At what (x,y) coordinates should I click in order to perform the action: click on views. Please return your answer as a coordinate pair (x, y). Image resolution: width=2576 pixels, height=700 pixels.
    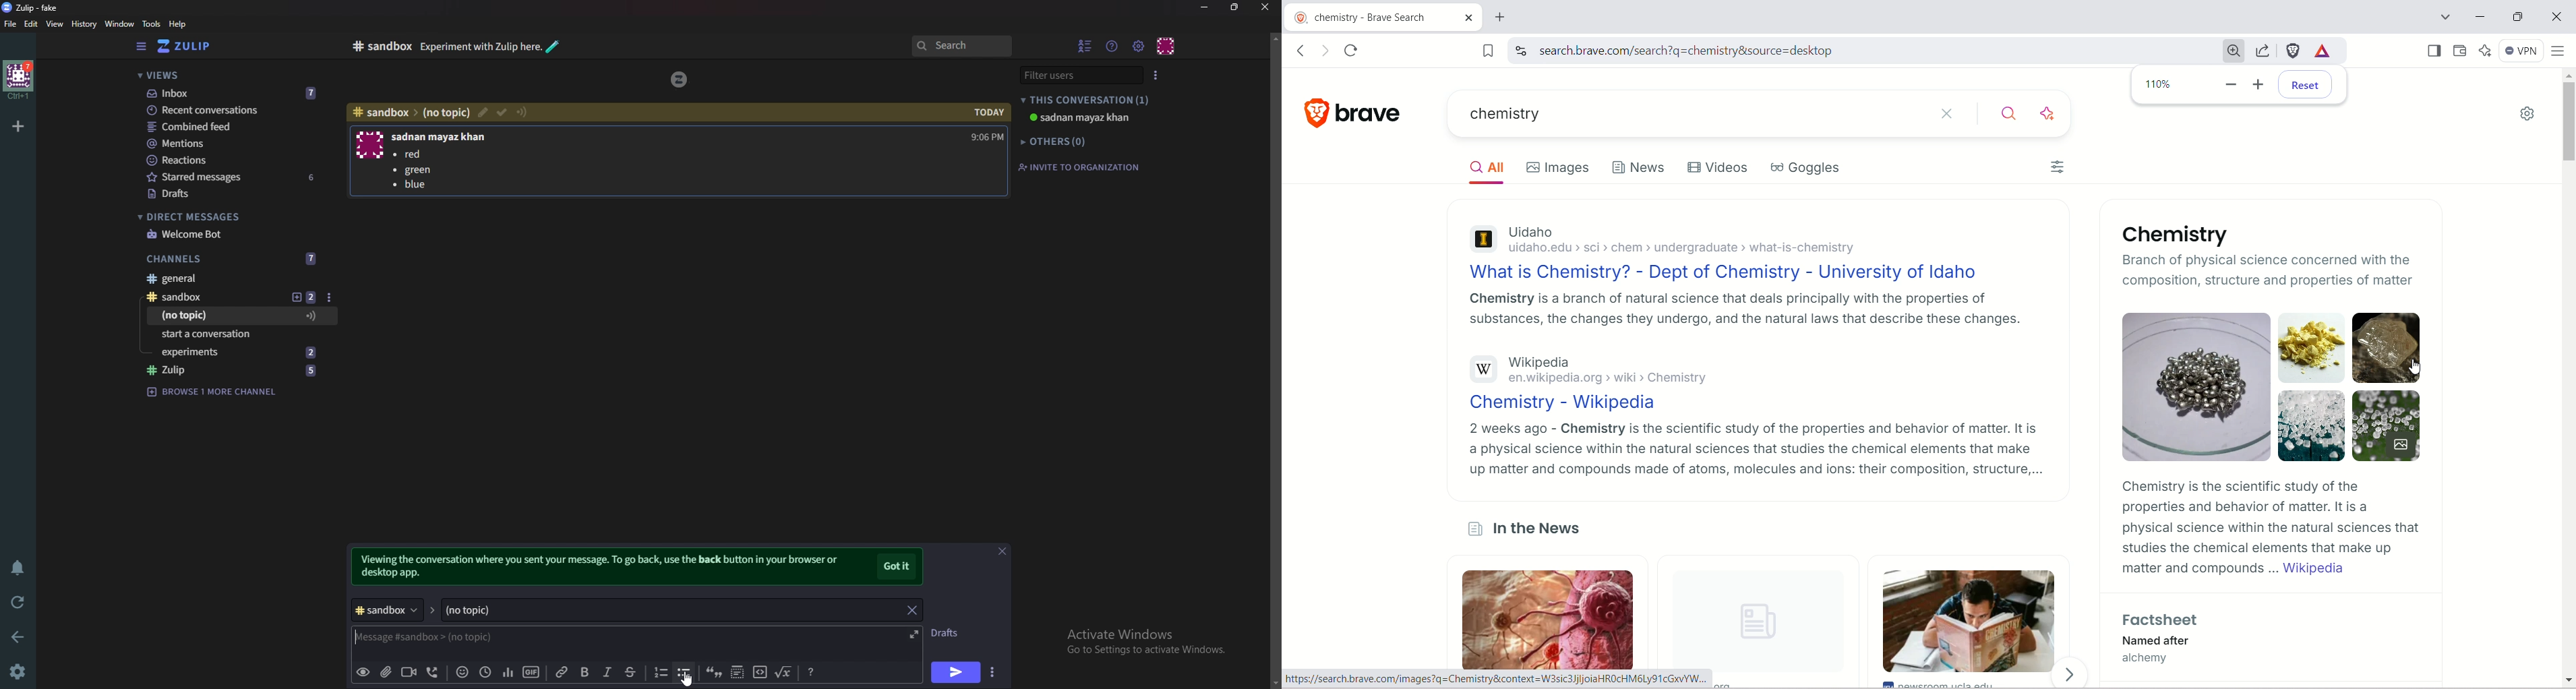
    Looking at the image, I should click on (235, 76).